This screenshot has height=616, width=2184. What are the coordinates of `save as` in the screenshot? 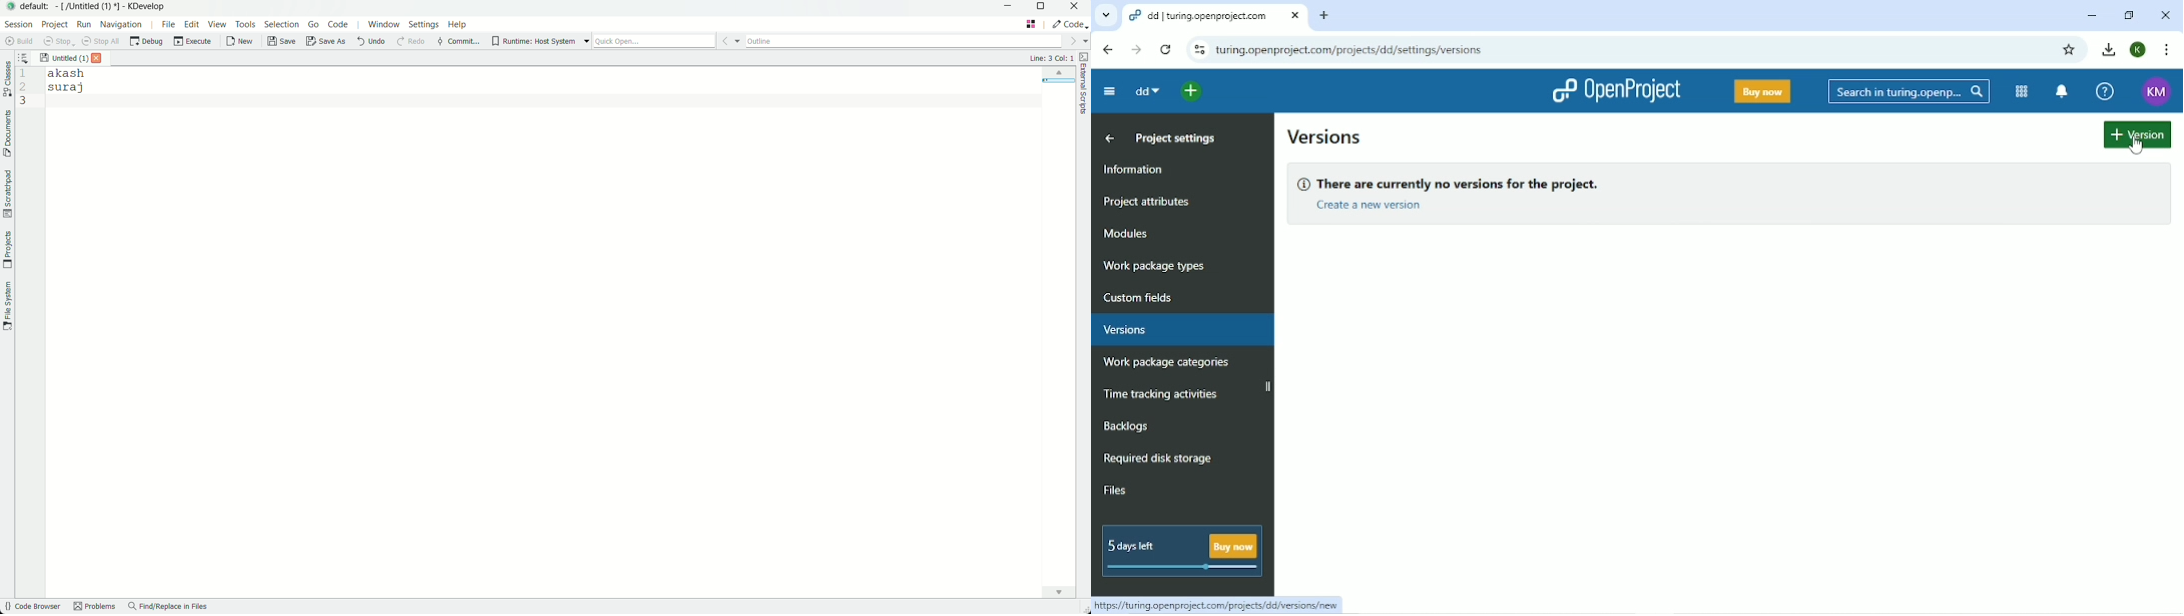 It's located at (326, 43).